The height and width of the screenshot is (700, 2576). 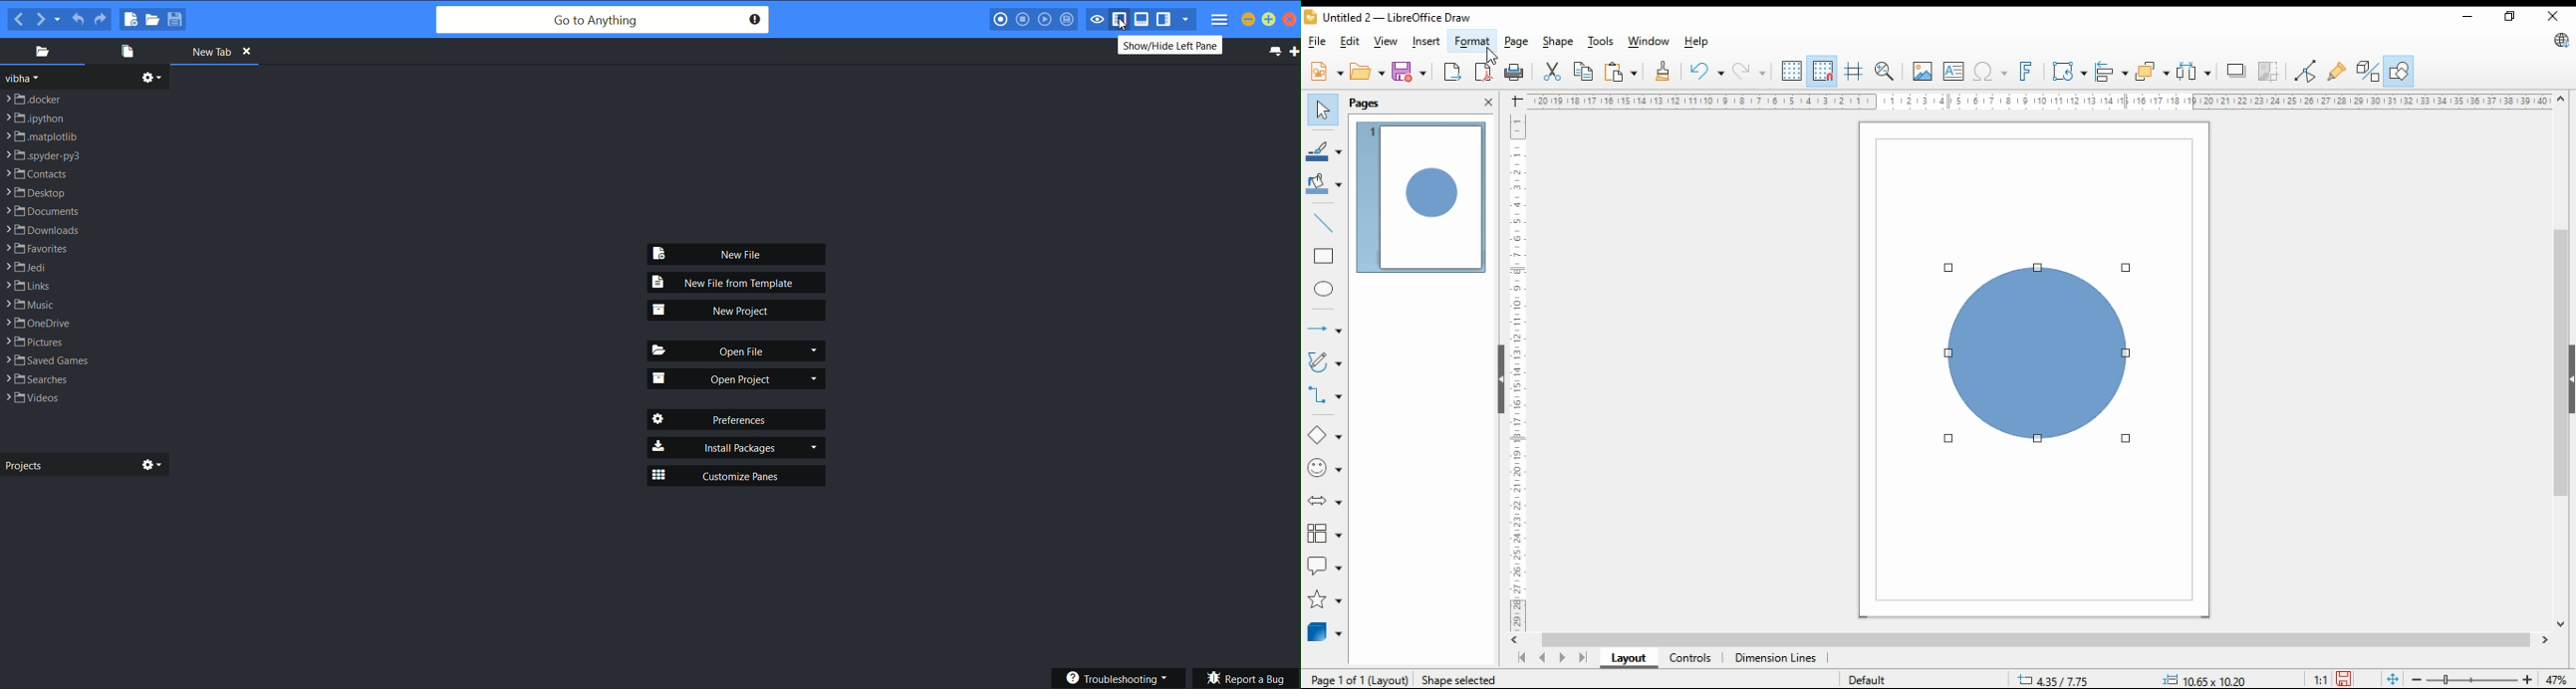 What do you see at coordinates (1324, 328) in the screenshot?
I see `lines and arrows` at bounding box center [1324, 328].